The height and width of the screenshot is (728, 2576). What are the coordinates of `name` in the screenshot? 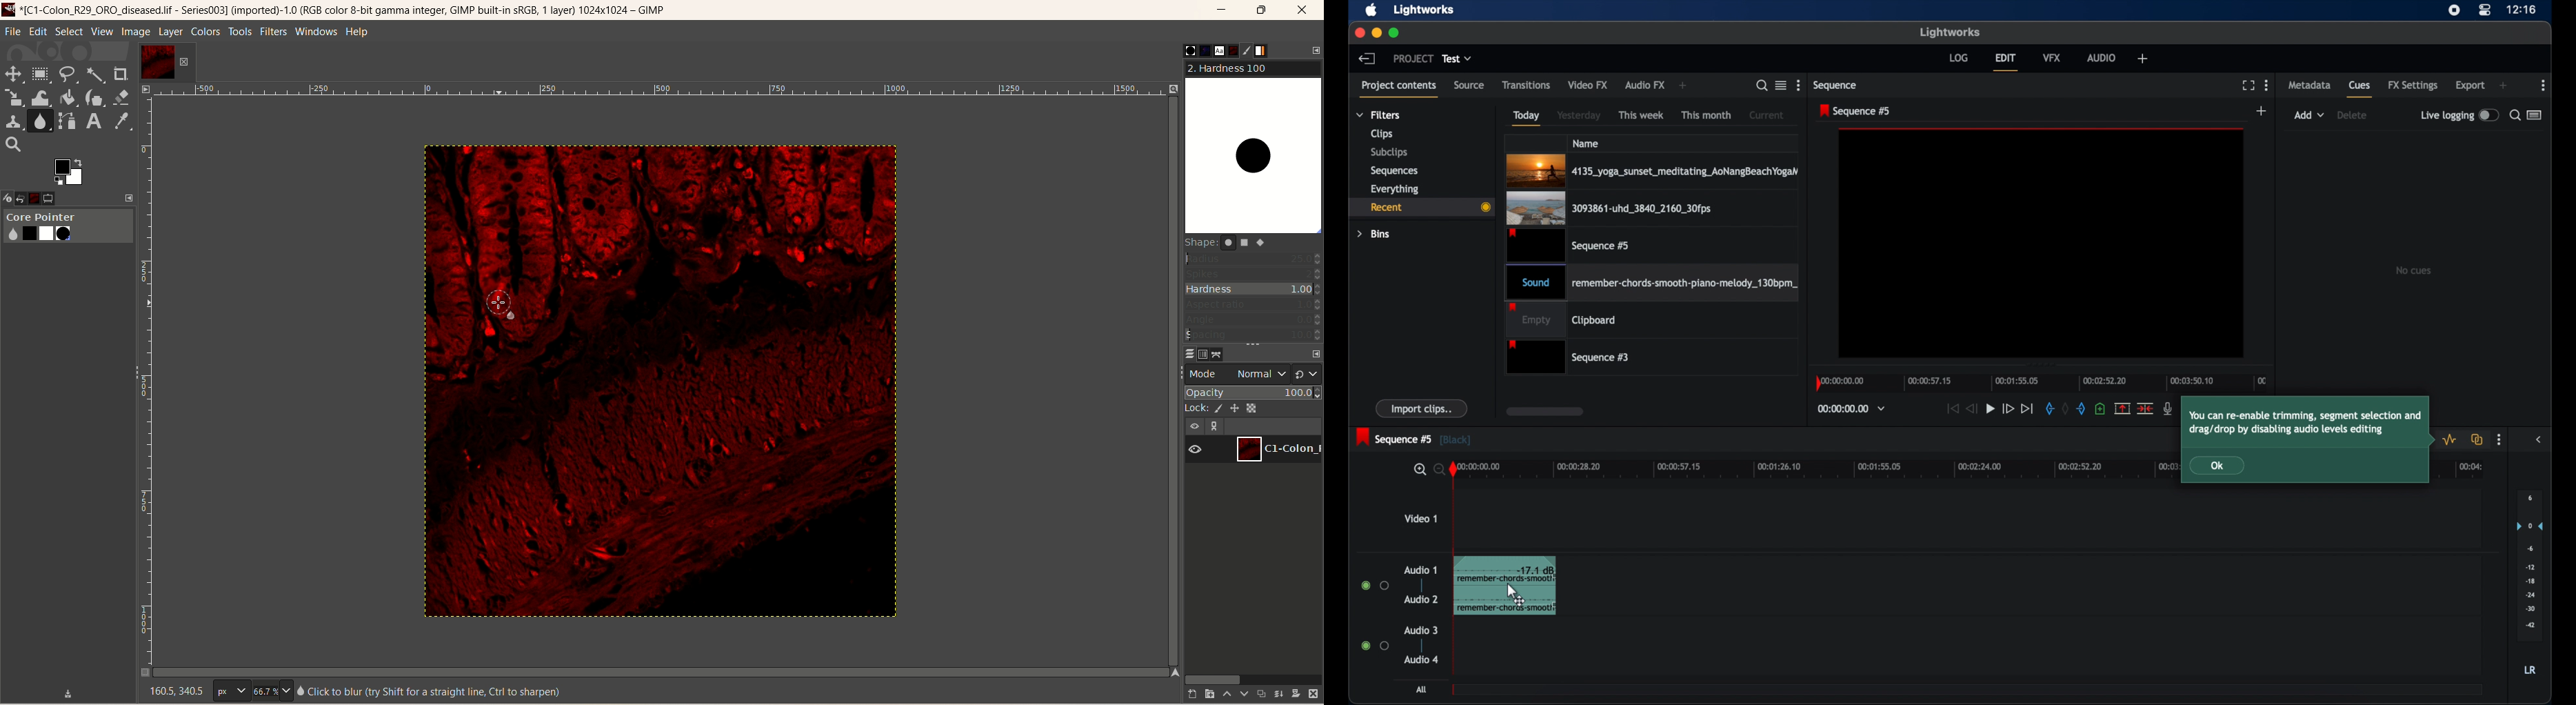 It's located at (1586, 143).